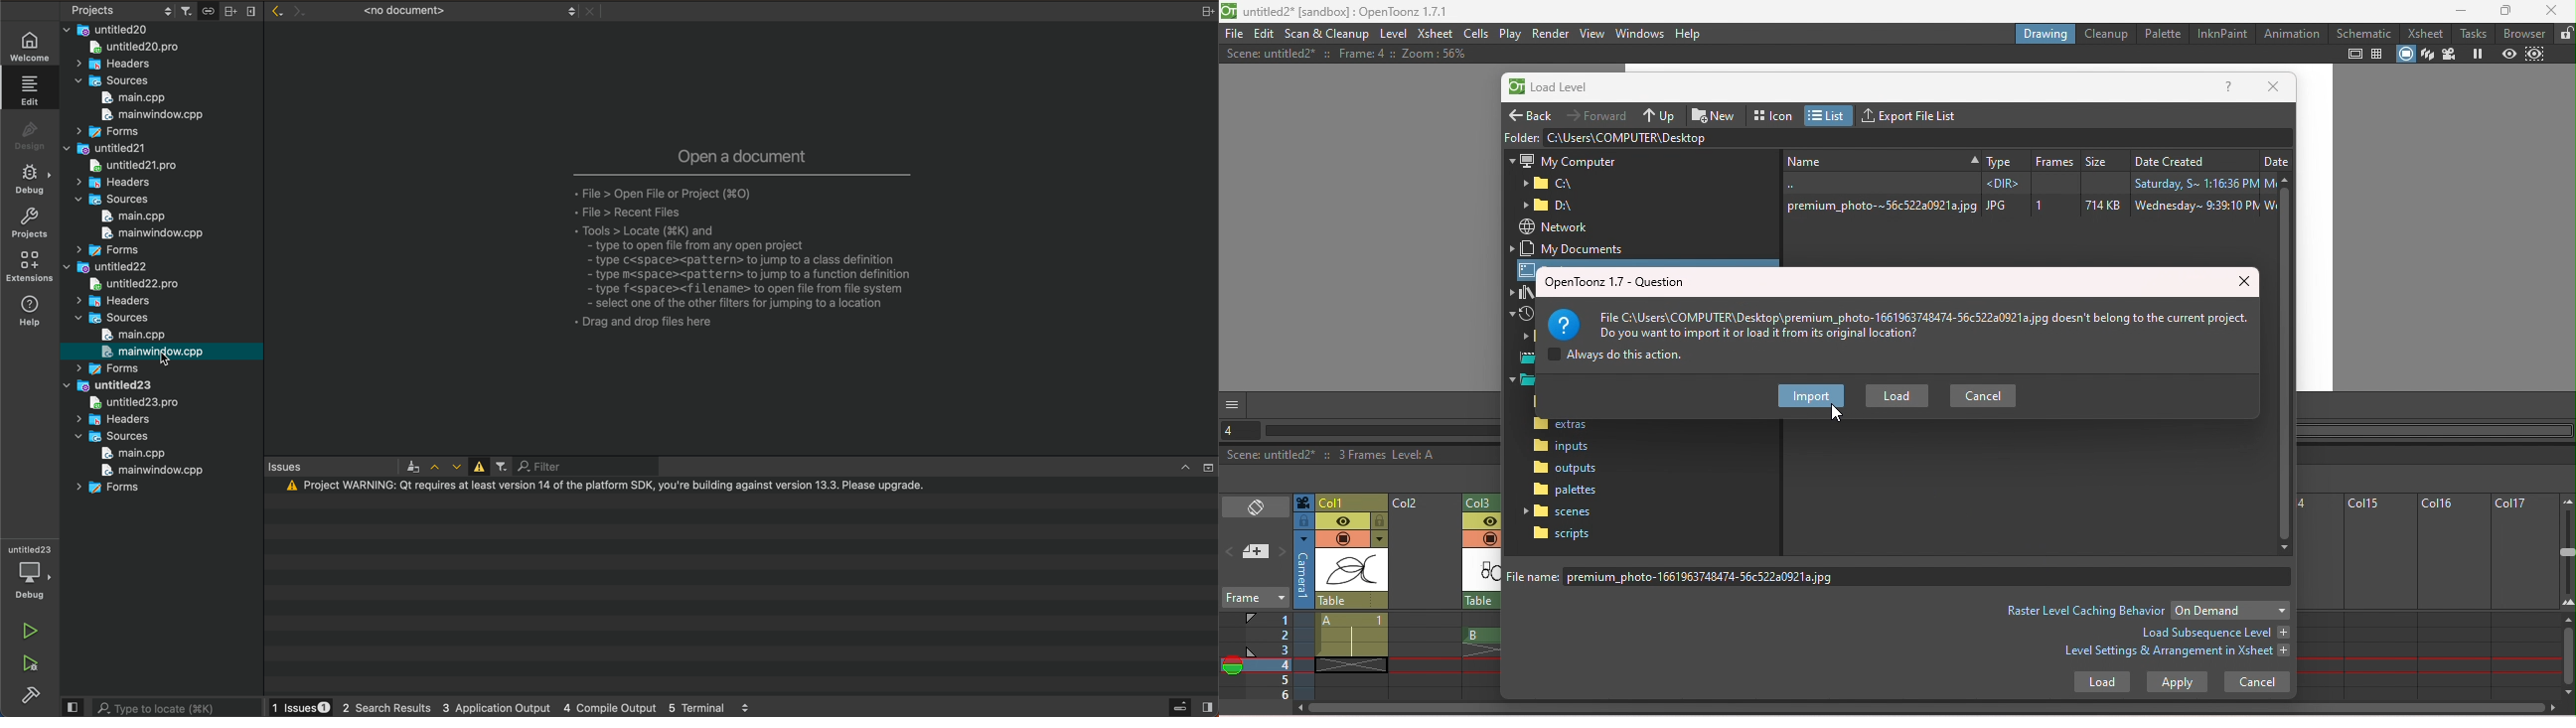 This screenshot has height=728, width=2576. Describe the element at coordinates (147, 470) in the screenshot. I see `mainwindow.cpp` at that location.